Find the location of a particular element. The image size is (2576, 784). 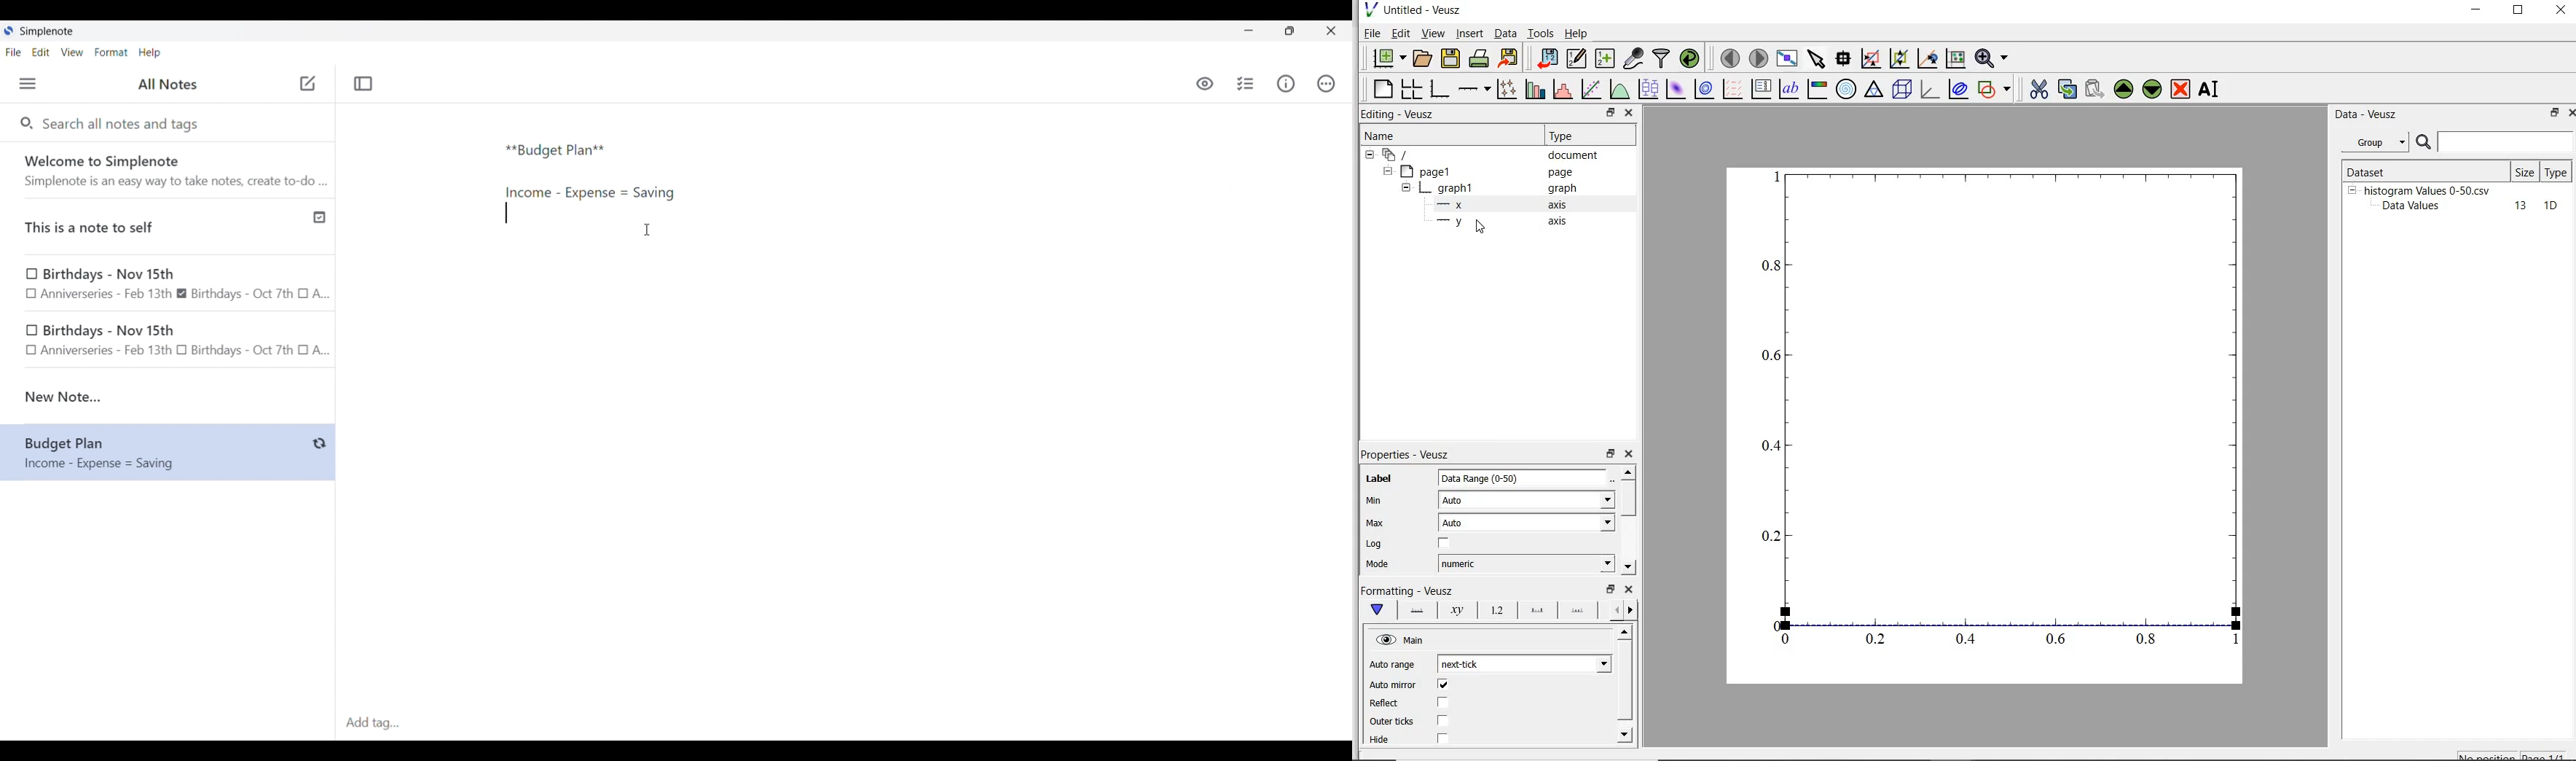

axis is located at coordinates (1562, 222).